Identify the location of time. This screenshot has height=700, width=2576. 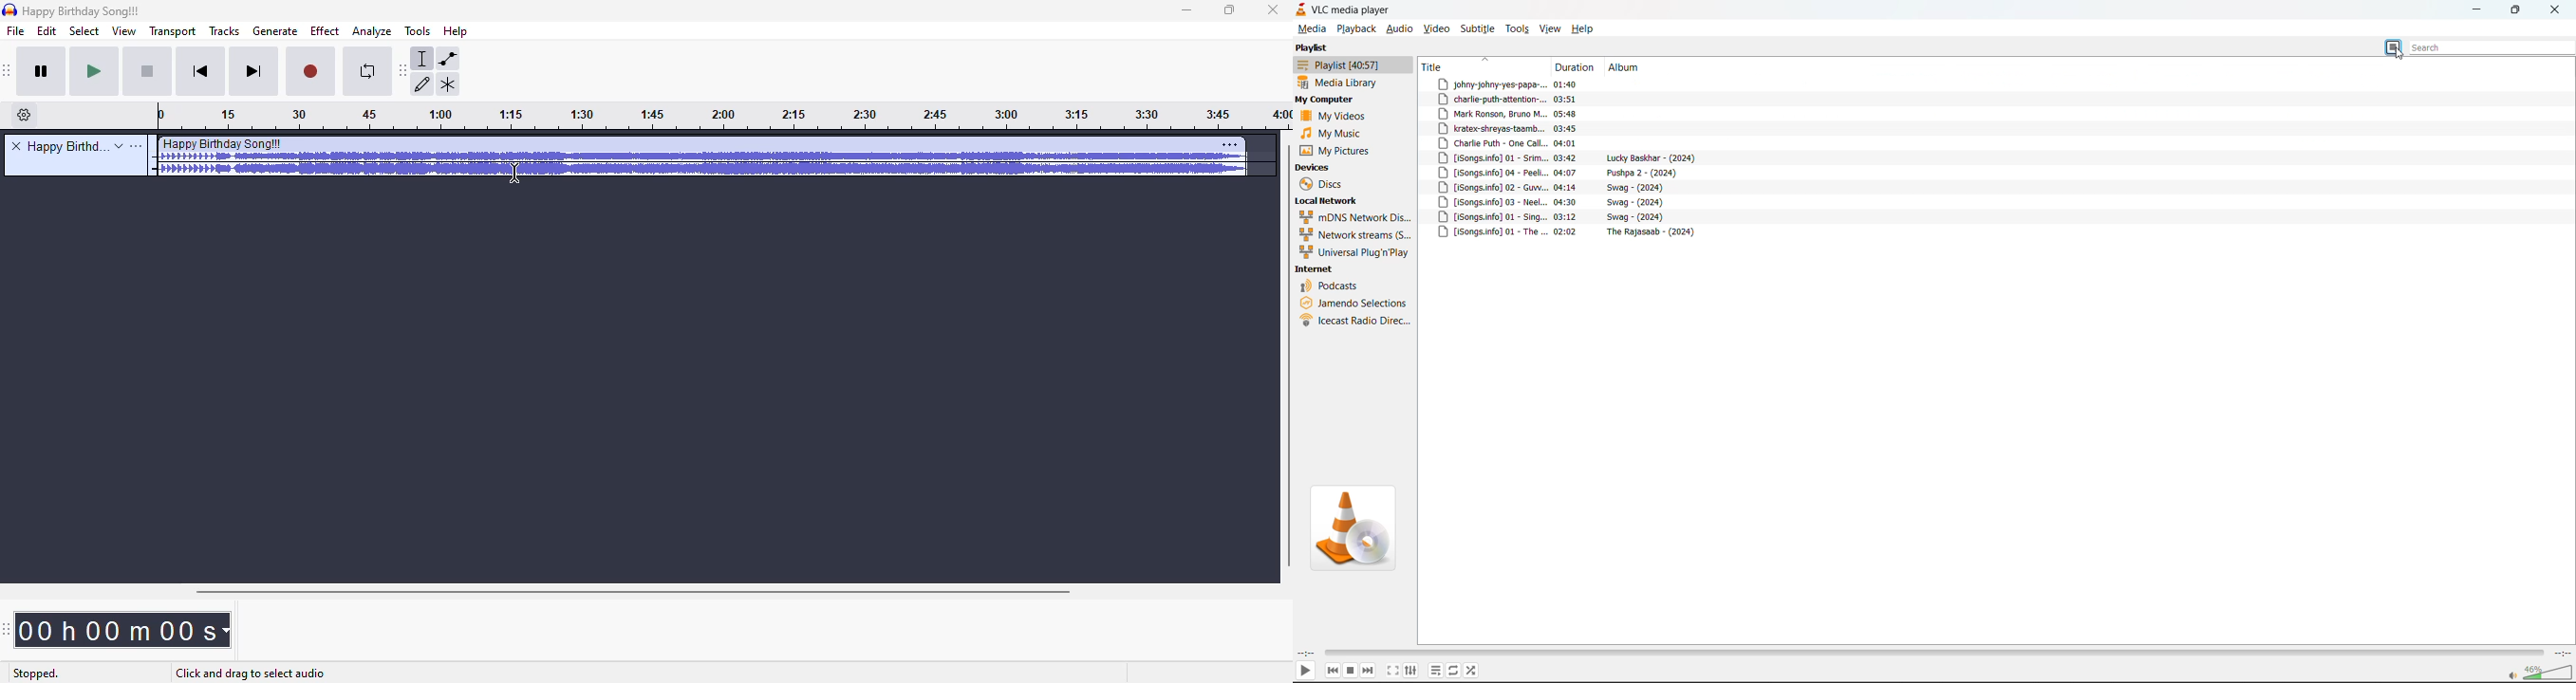
(122, 630).